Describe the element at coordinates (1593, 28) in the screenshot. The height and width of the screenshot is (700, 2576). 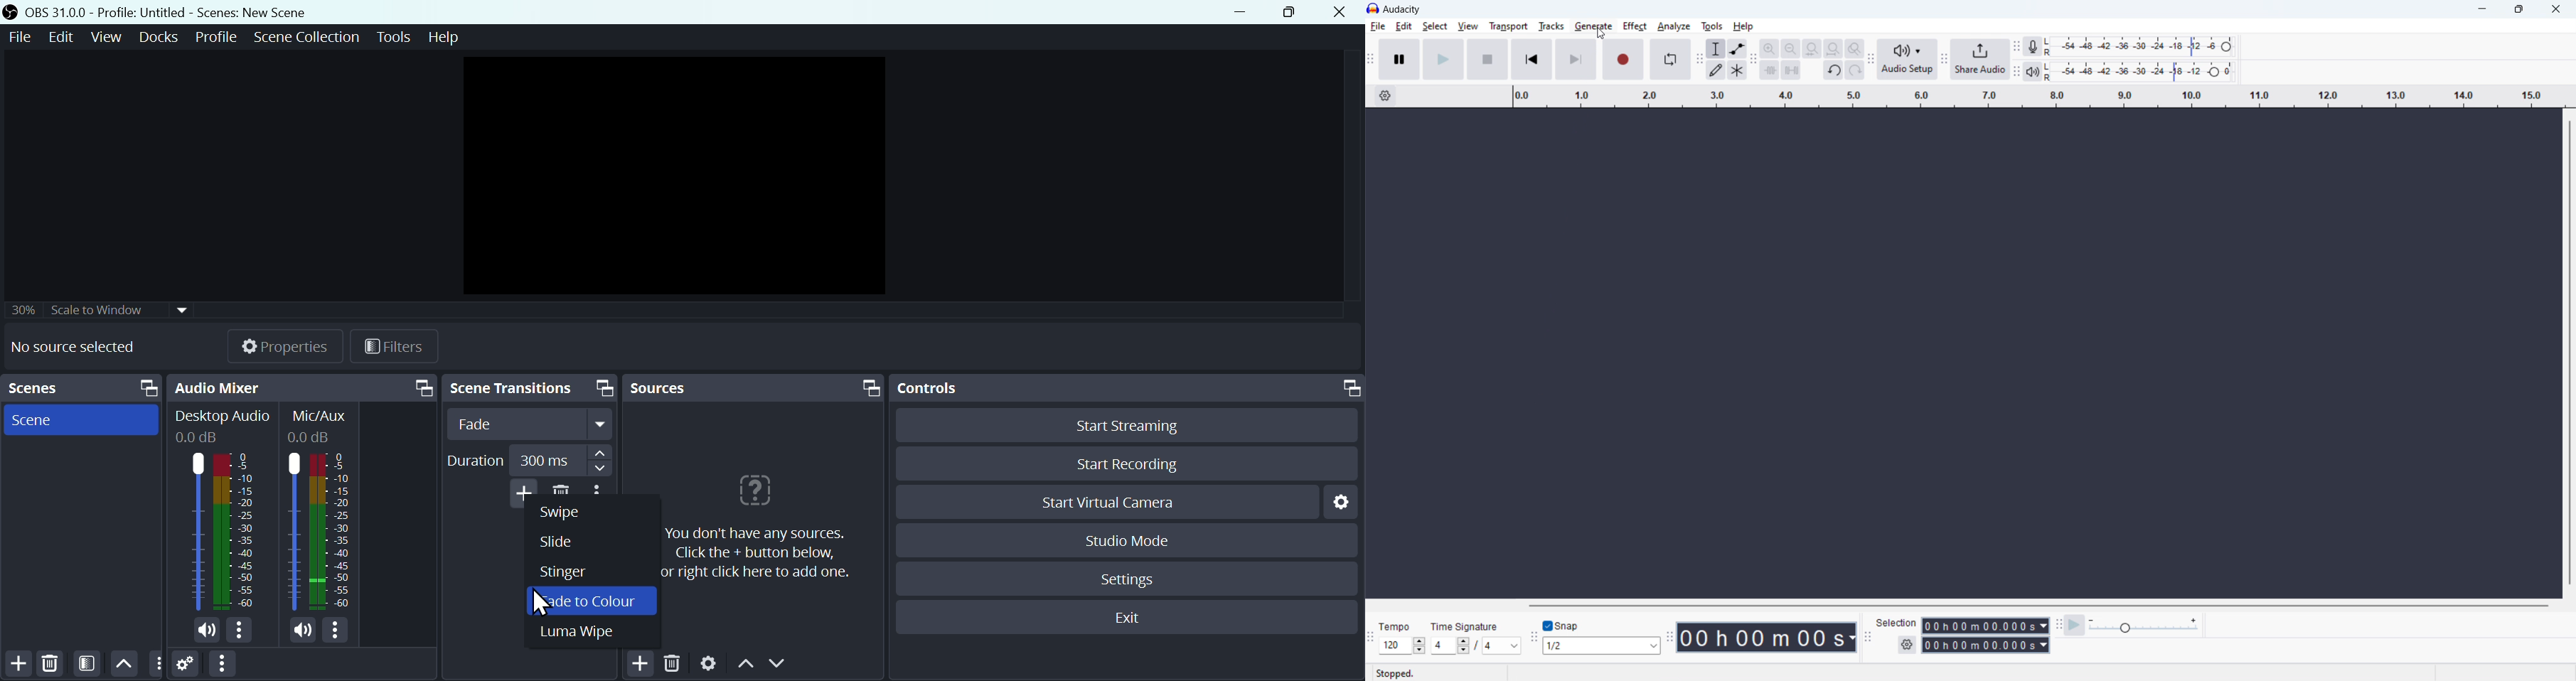
I see `Cursor on generate` at that location.